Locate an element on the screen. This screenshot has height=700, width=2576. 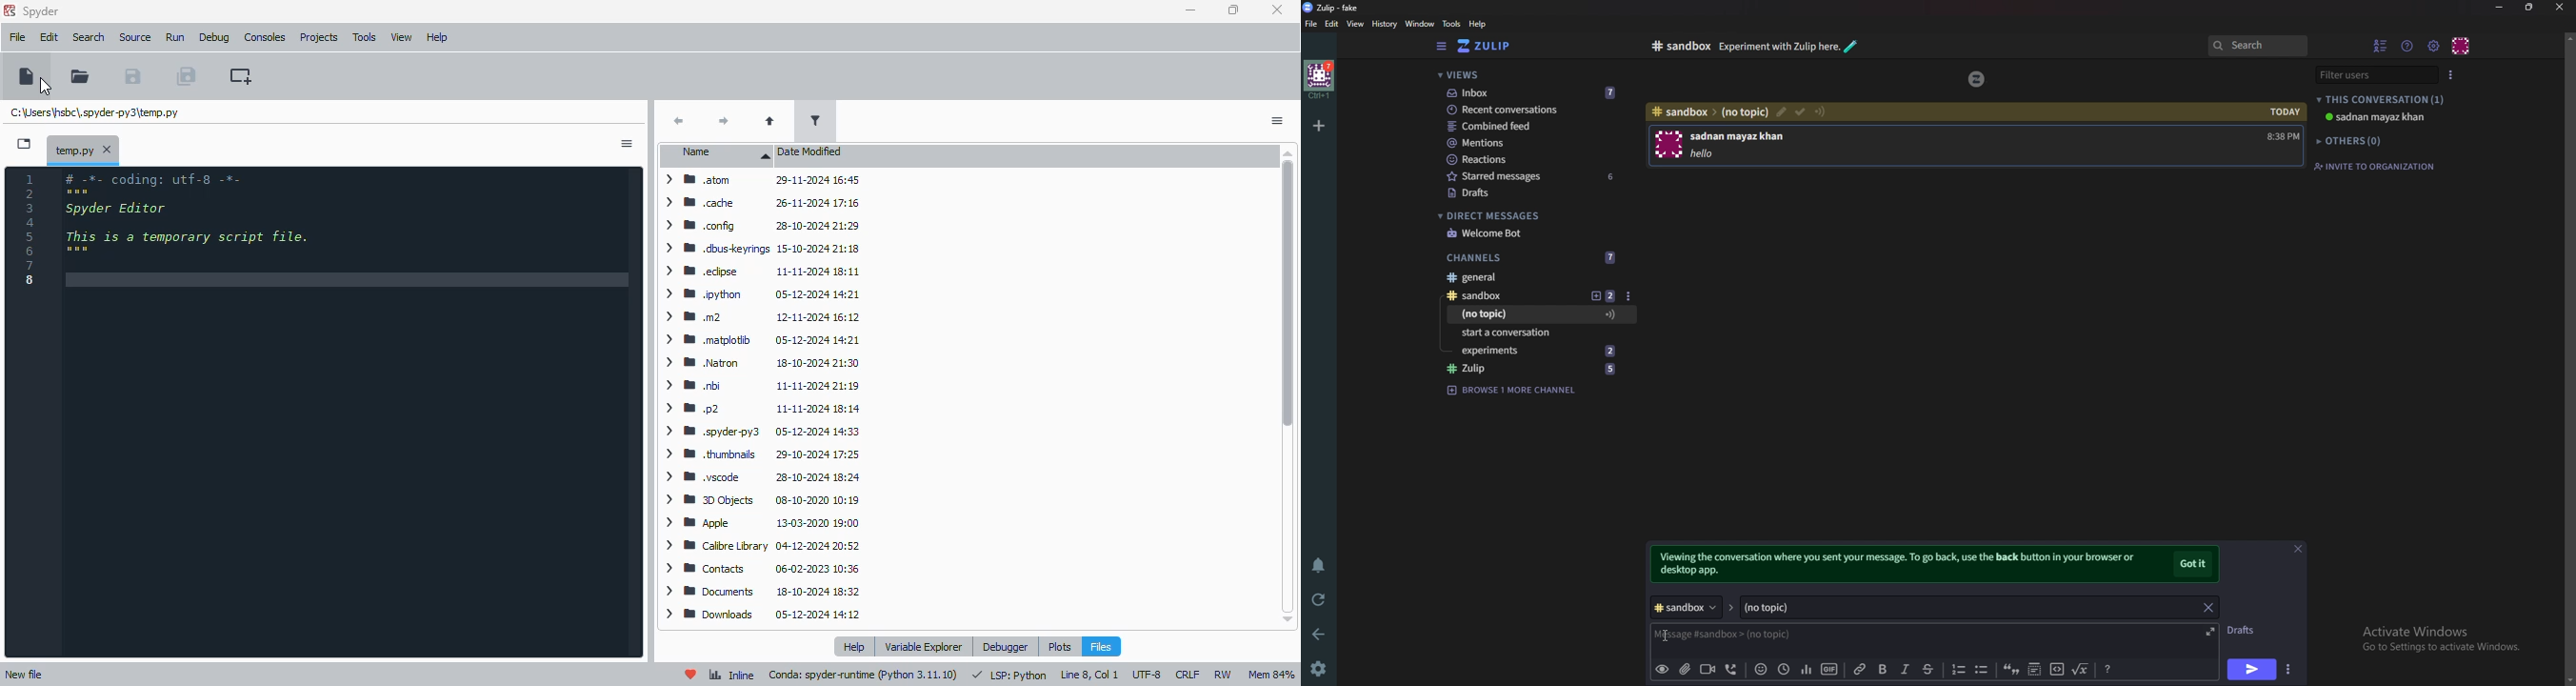
CRLF is located at coordinates (1187, 675).